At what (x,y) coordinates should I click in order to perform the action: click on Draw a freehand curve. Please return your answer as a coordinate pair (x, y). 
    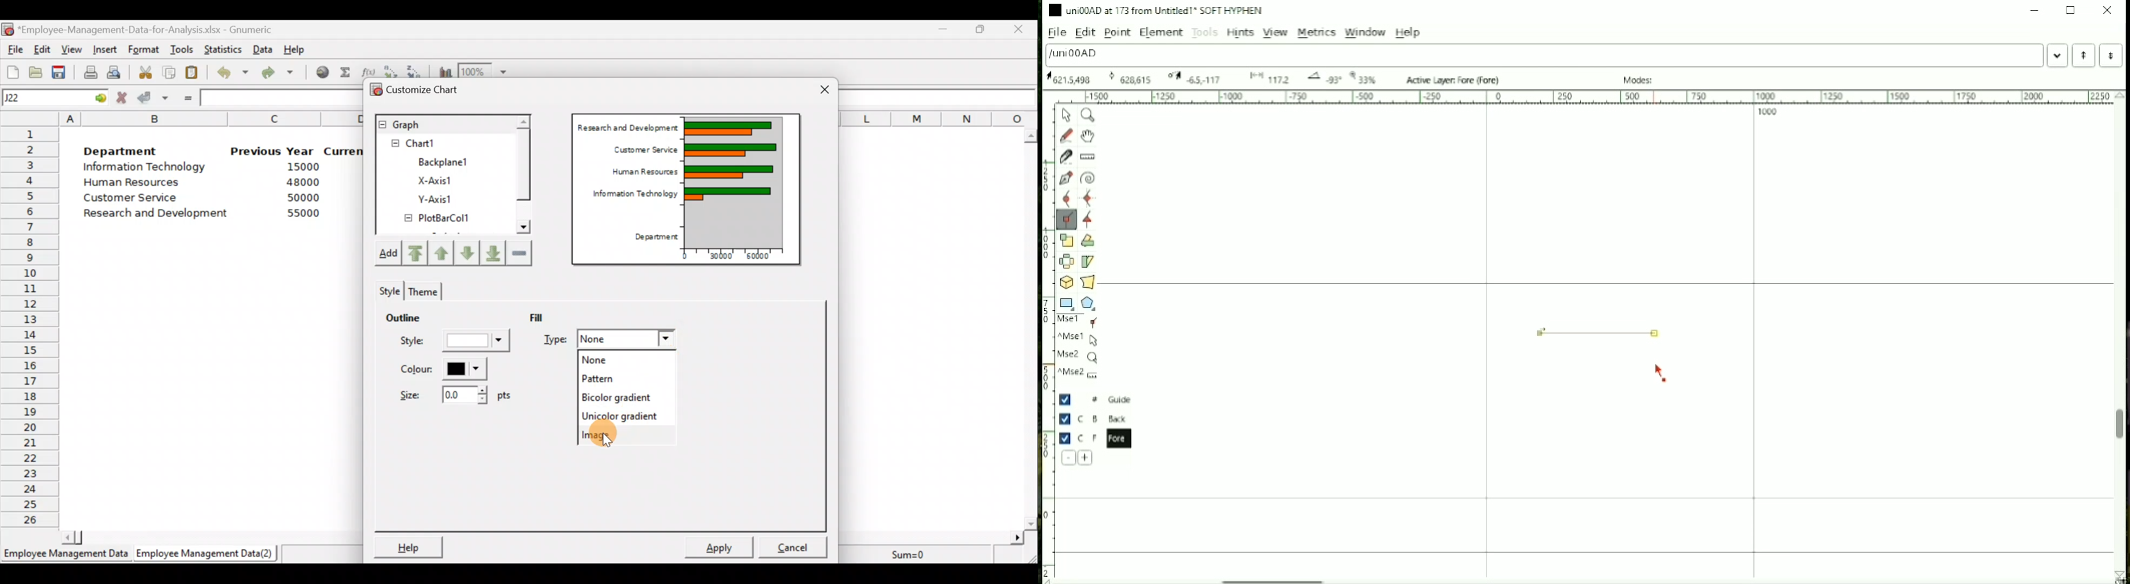
    Looking at the image, I should click on (1066, 135).